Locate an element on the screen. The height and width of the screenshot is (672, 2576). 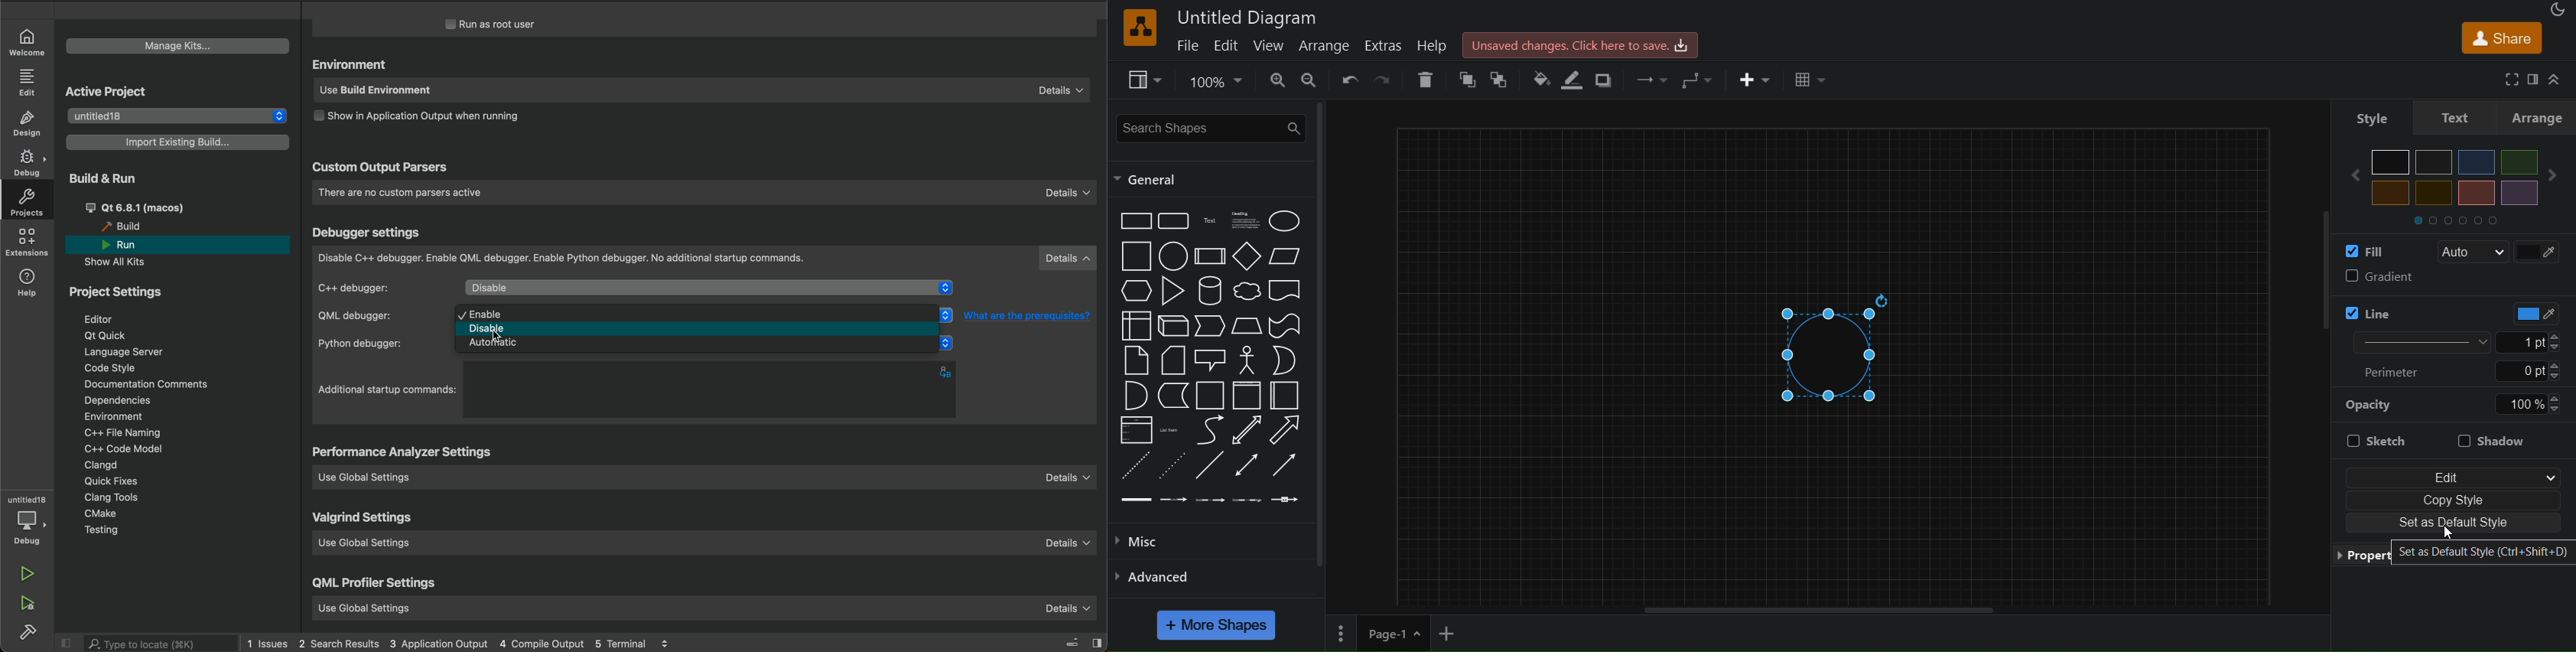
share is located at coordinates (2501, 37).